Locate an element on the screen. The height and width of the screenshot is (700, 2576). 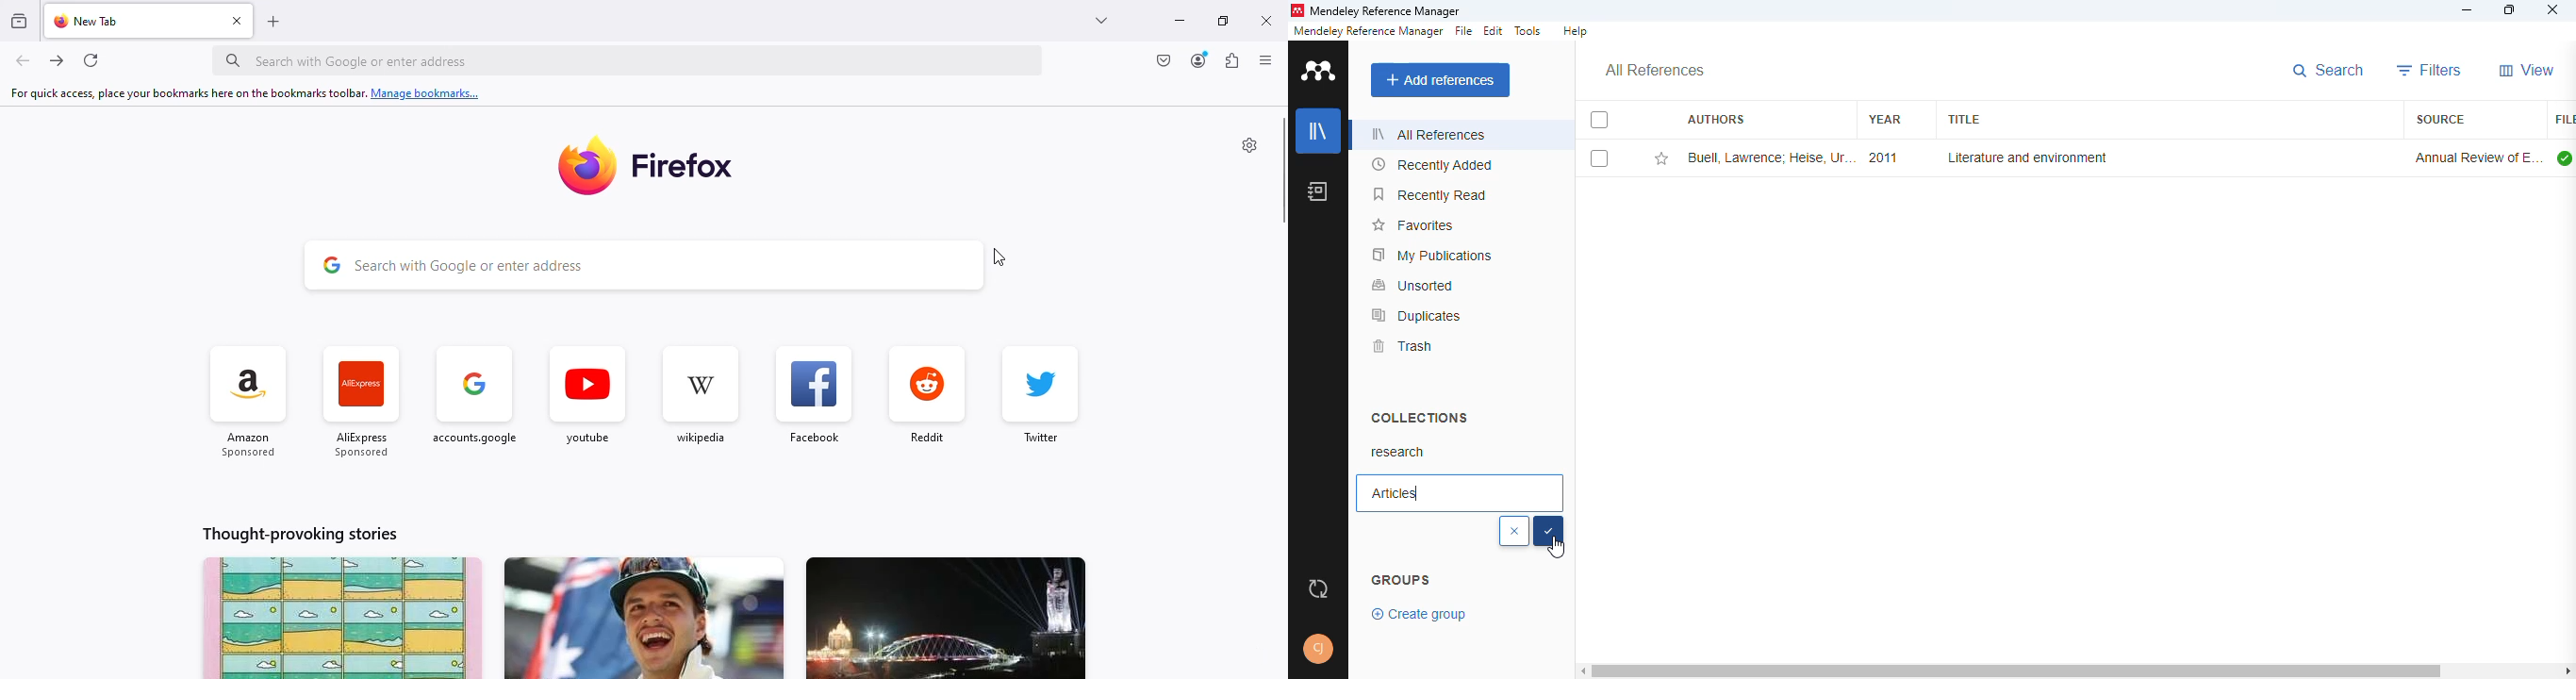
list all tabs is located at coordinates (1103, 21).